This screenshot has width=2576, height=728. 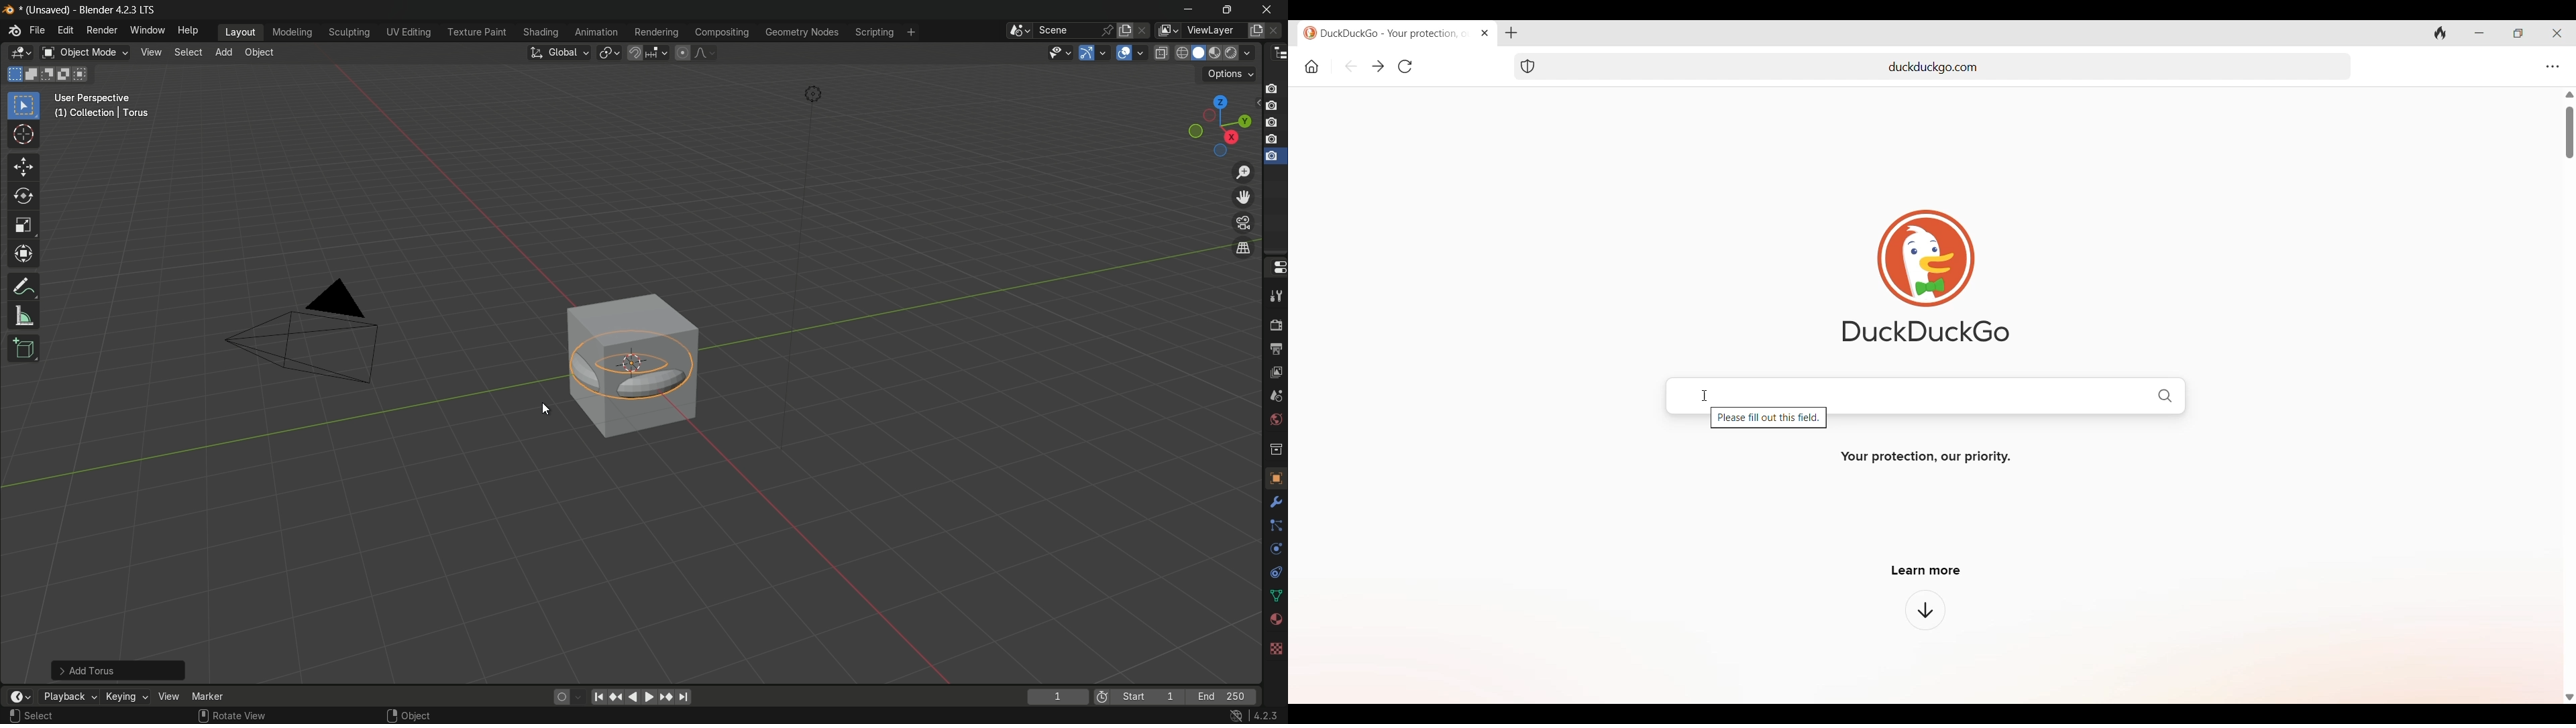 What do you see at coordinates (812, 95) in the screenshot?
I see `light` at bounding box center [812, 95].